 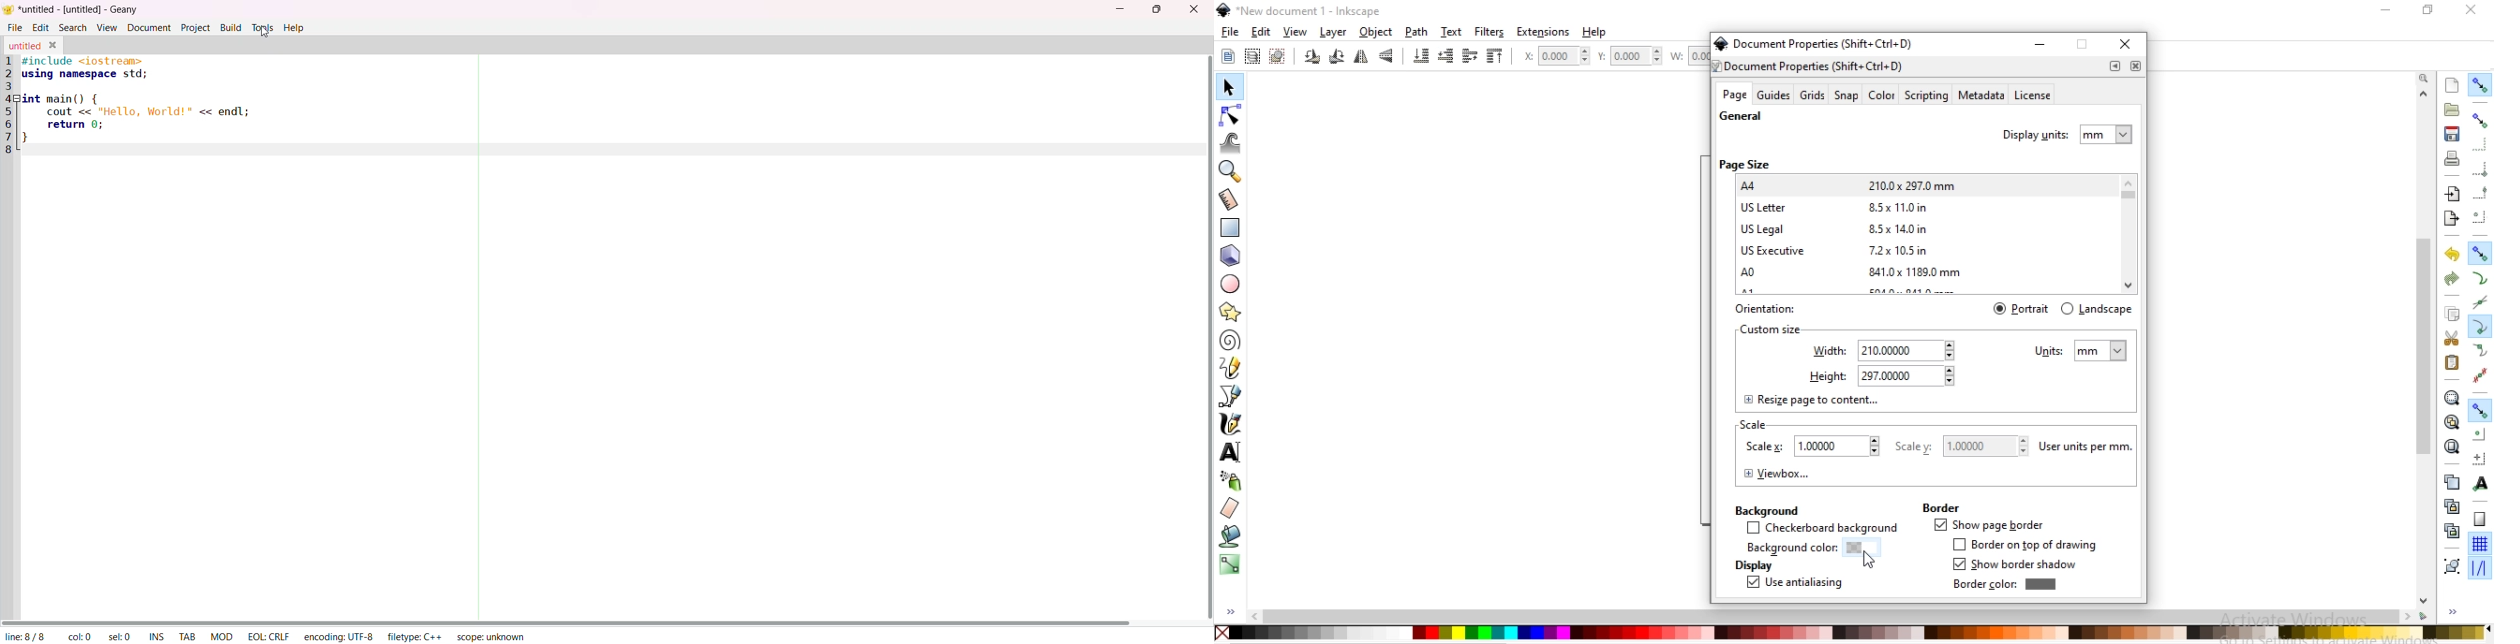 What do you see at coordinates (135, 97) in the screenshot?
I see `include <iostream>

sing namespace std;

nt main() {
cout << "Hello, World!" << endl;
return 0;` at bounding box center [135, 97].